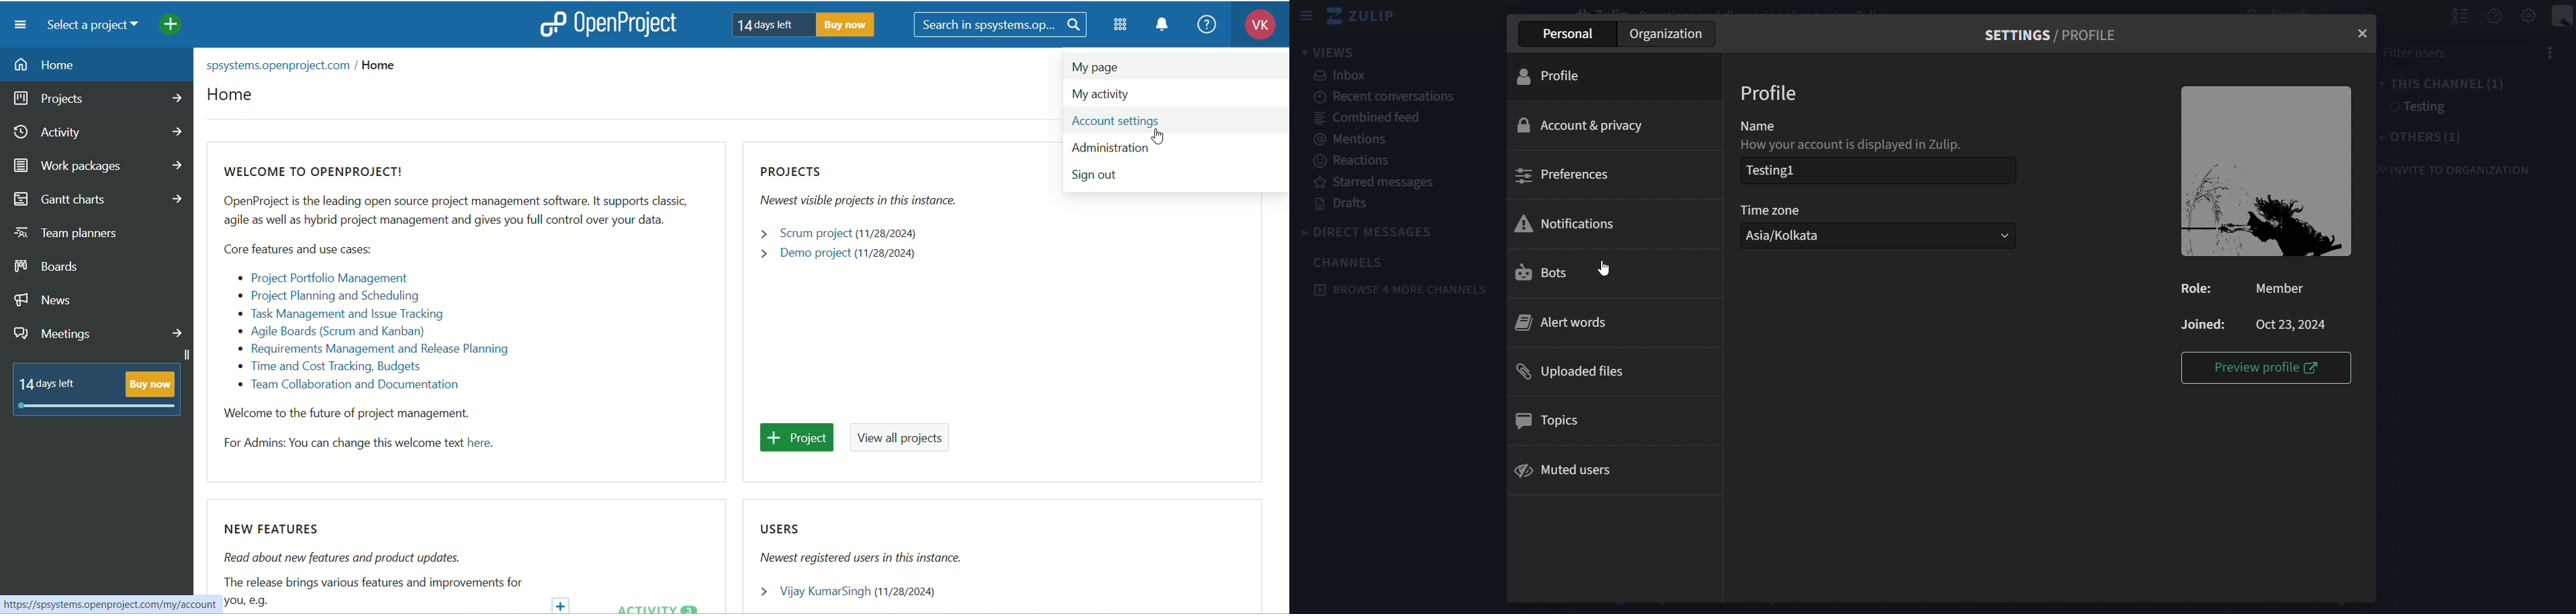  Describe the element at coordinates (1148, 91) in the screenshot. I see `my activity` at that location.